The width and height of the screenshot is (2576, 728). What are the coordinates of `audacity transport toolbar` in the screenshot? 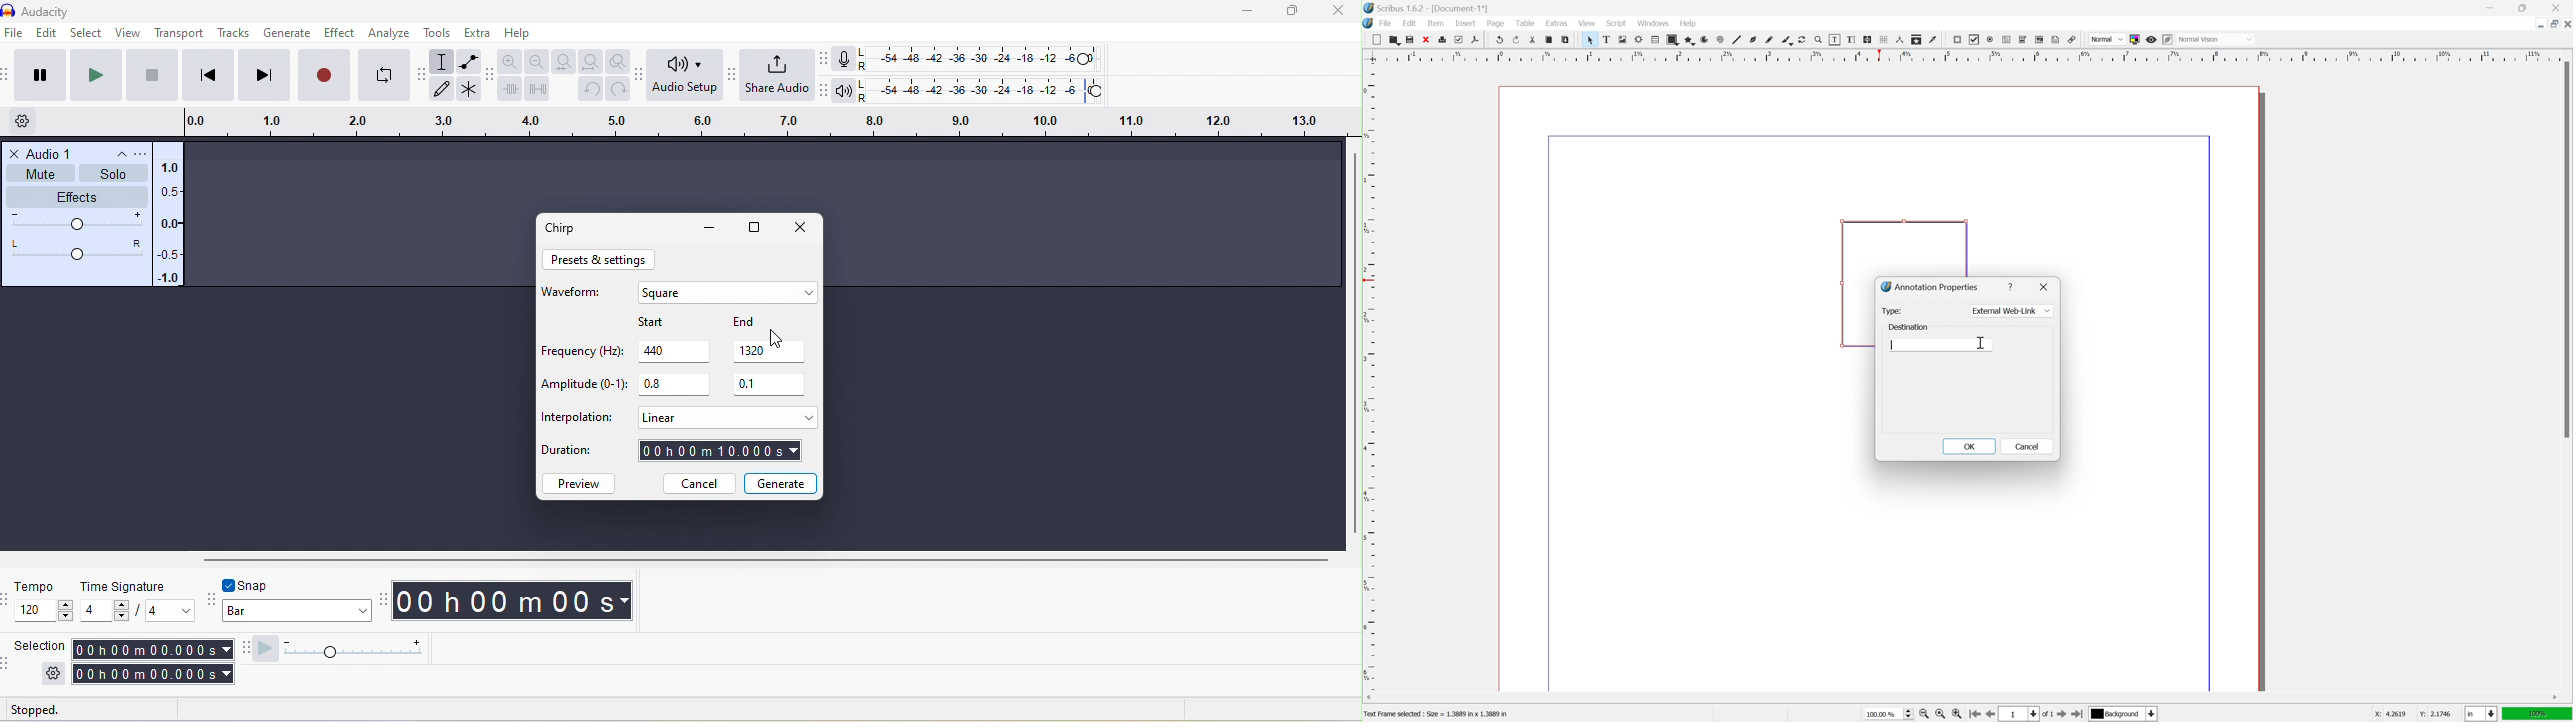 It's located at (9, 77).